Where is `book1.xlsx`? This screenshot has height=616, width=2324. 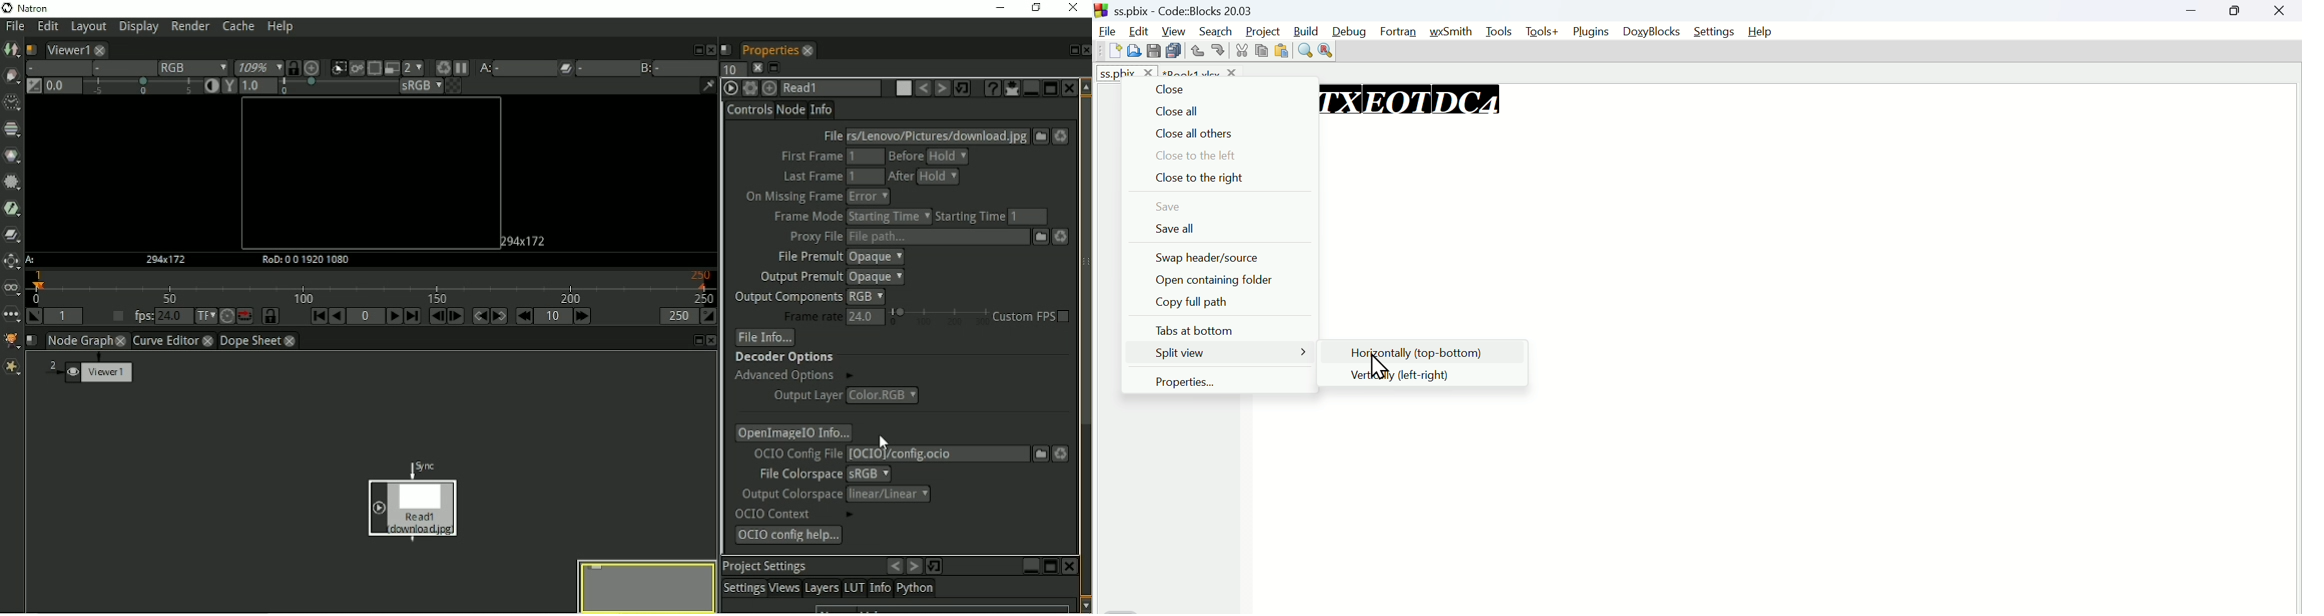 book1.xlsx is located at coordinates (1201, 70).